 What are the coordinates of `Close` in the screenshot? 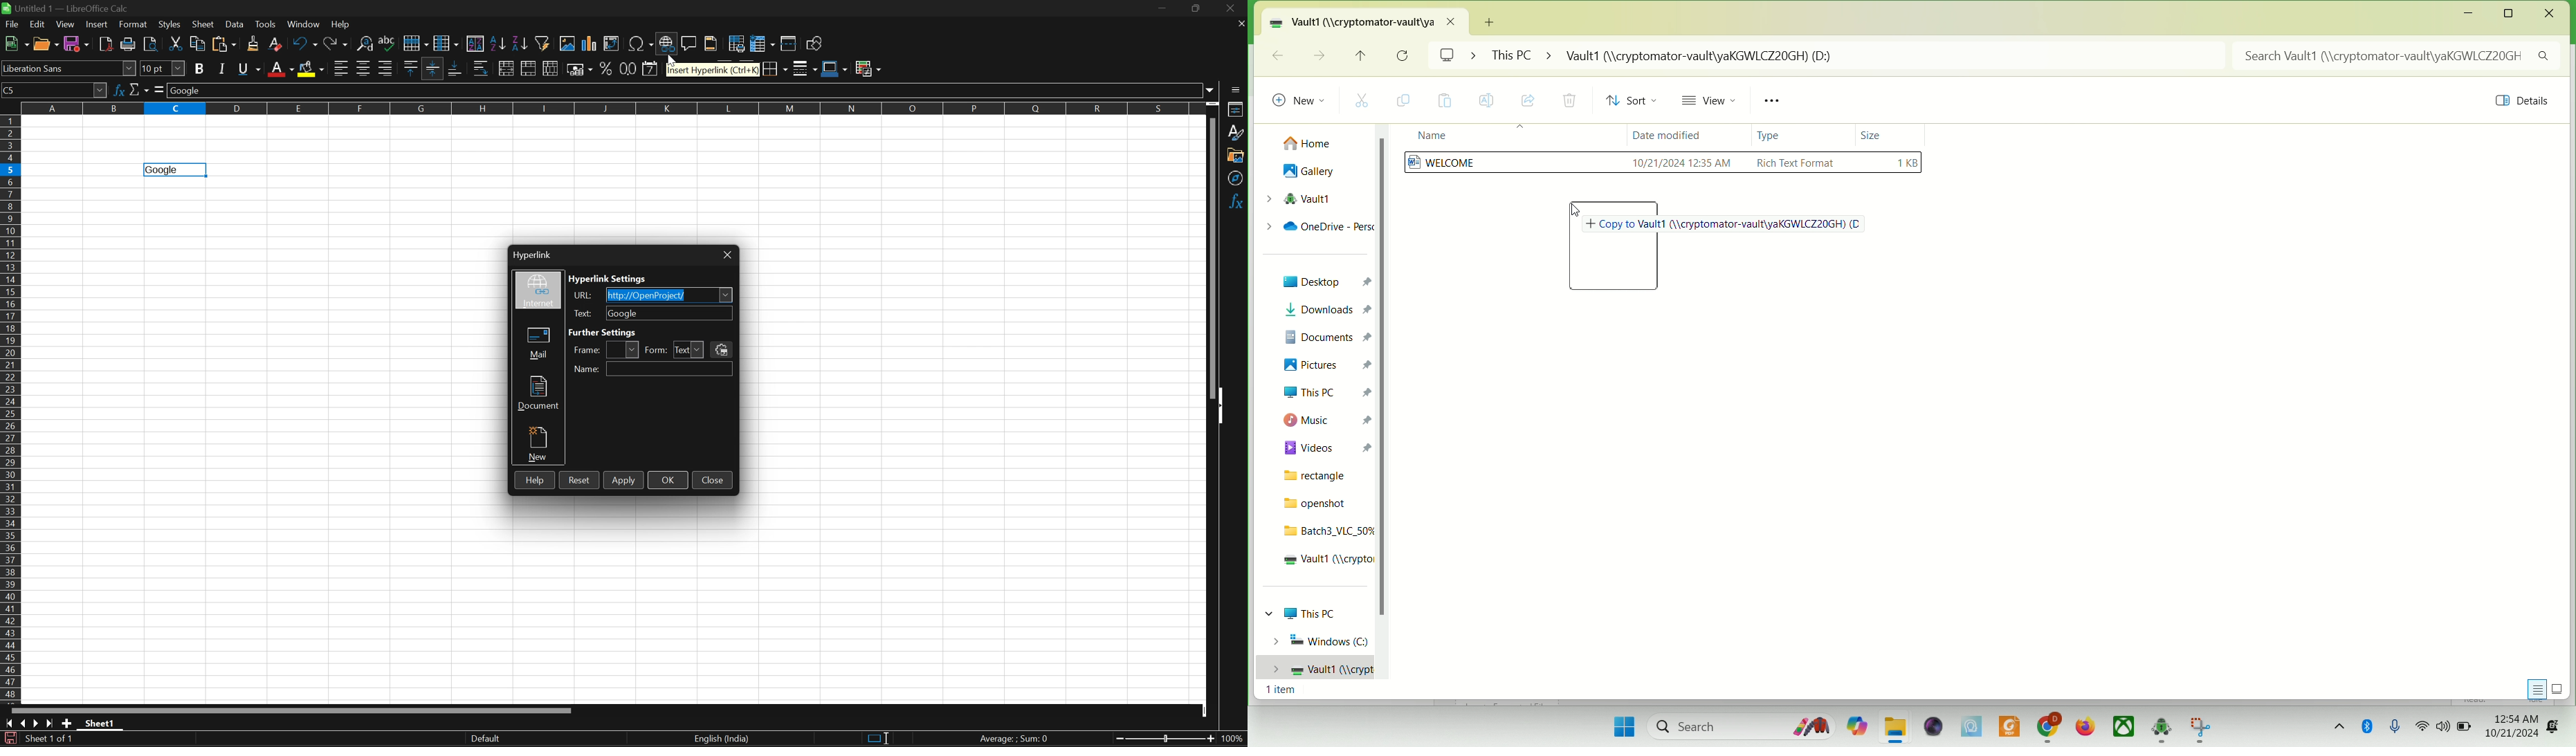 It's located at (727, 255).